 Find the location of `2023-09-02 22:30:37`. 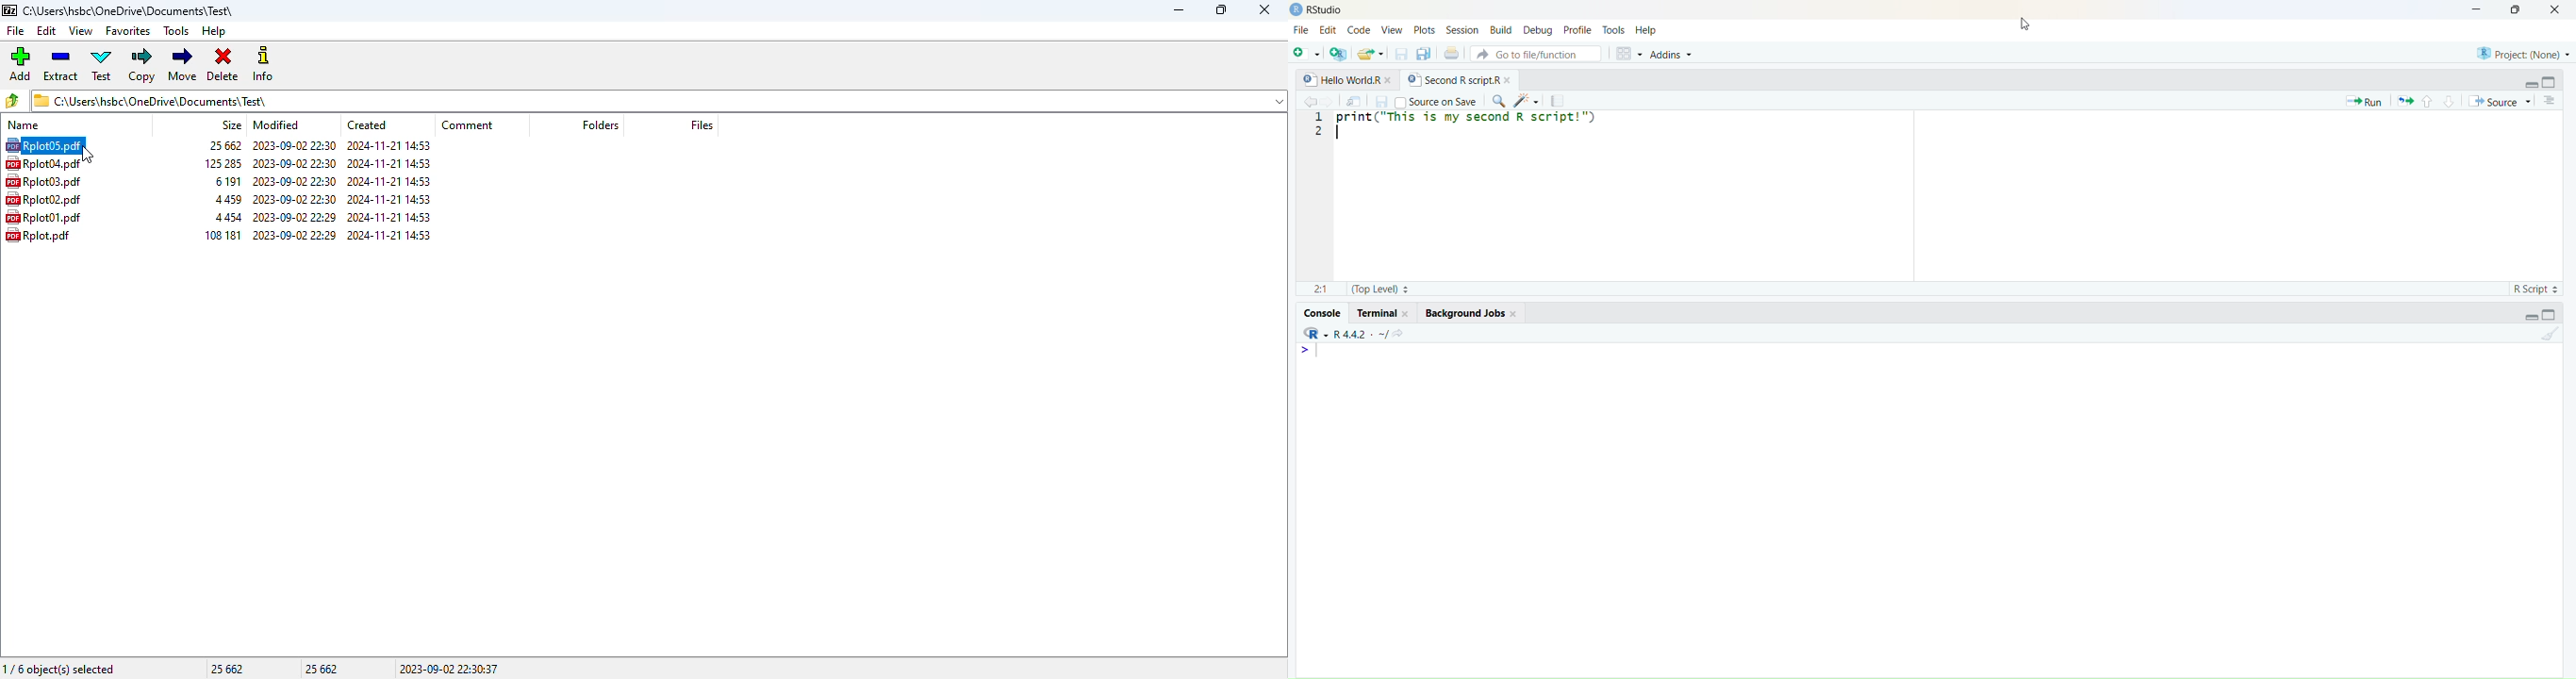

2023-09-02 22:30:37 is located at coordinates (448, 670).